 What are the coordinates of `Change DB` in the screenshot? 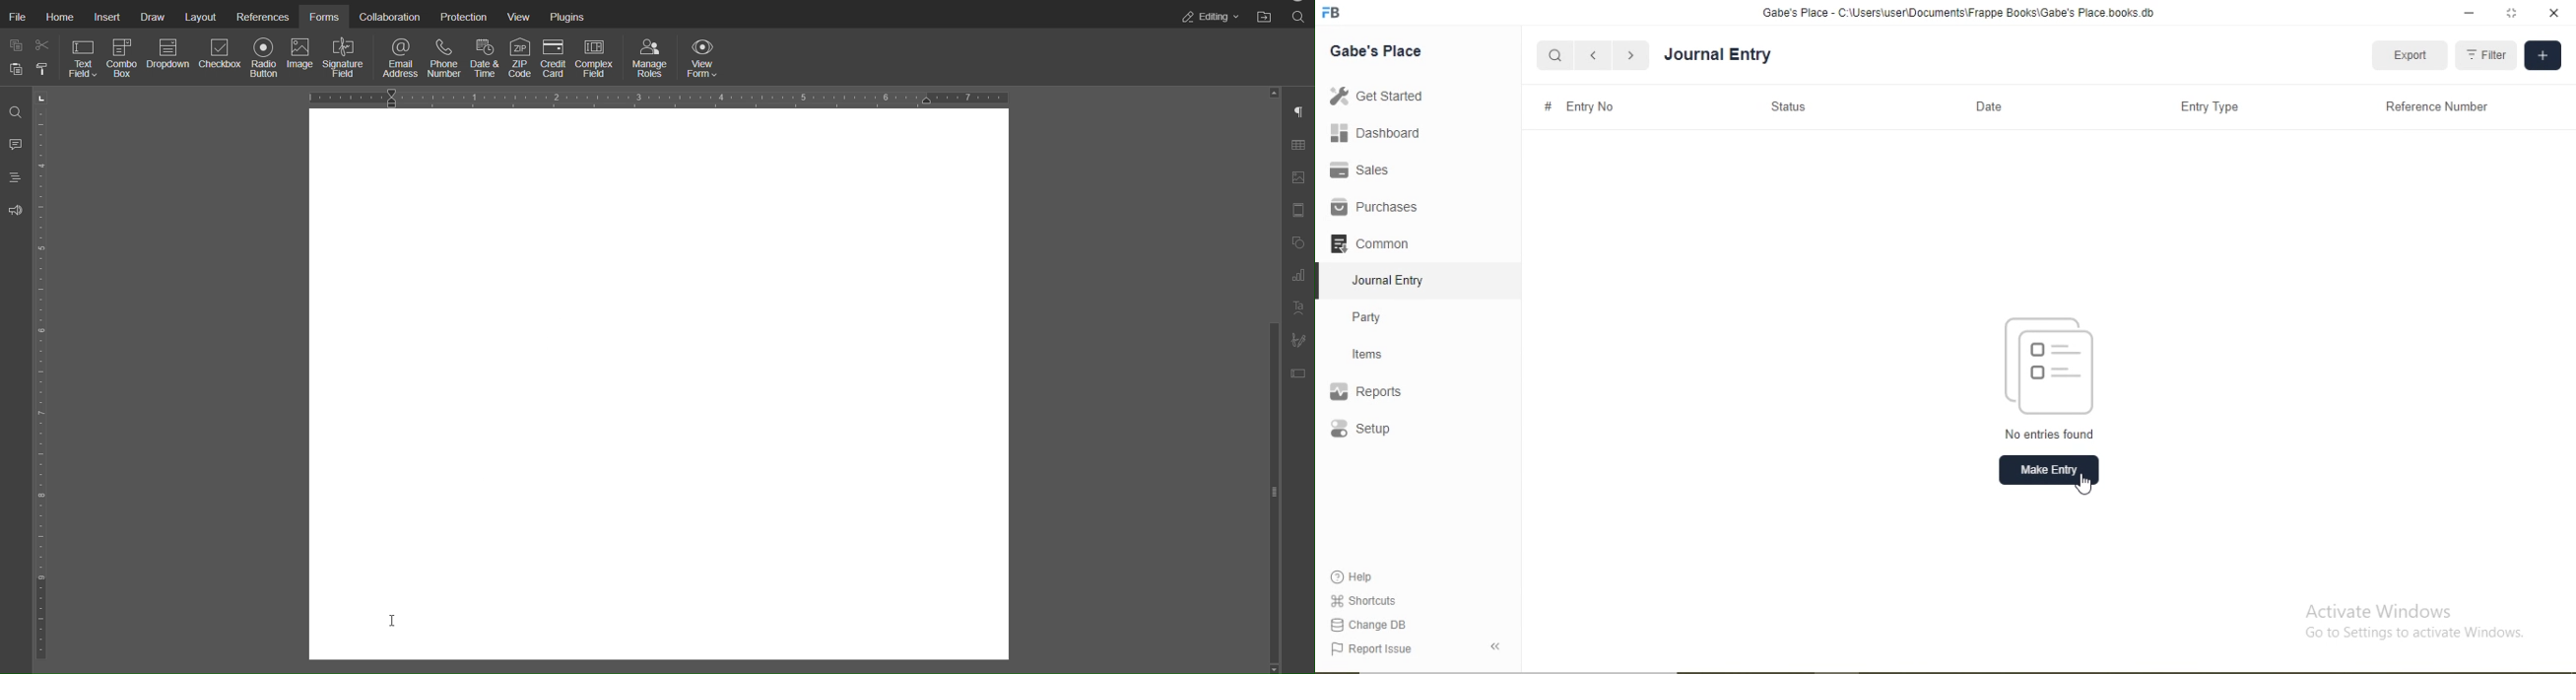 It's located at (1369, 624).